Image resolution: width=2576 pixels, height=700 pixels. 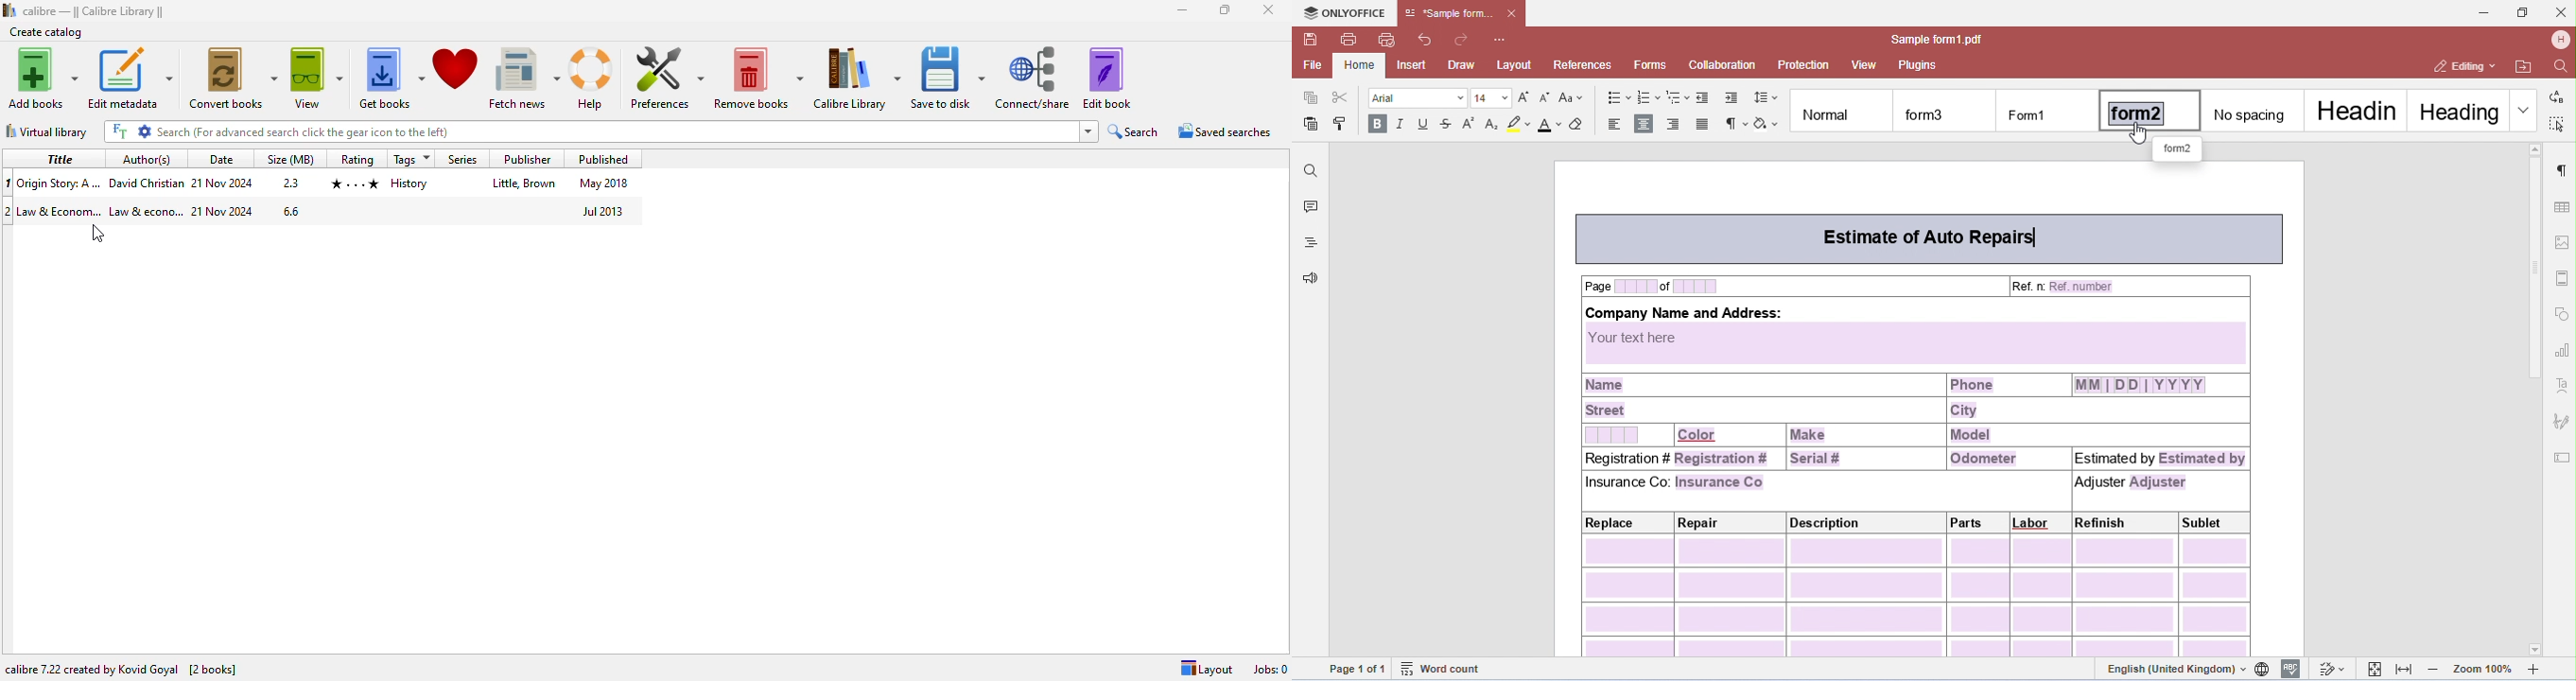 What do you see at coordinates (1270, 669) in the screenshot?
I see `jobs: 0` at bounding box center [1270, 669].